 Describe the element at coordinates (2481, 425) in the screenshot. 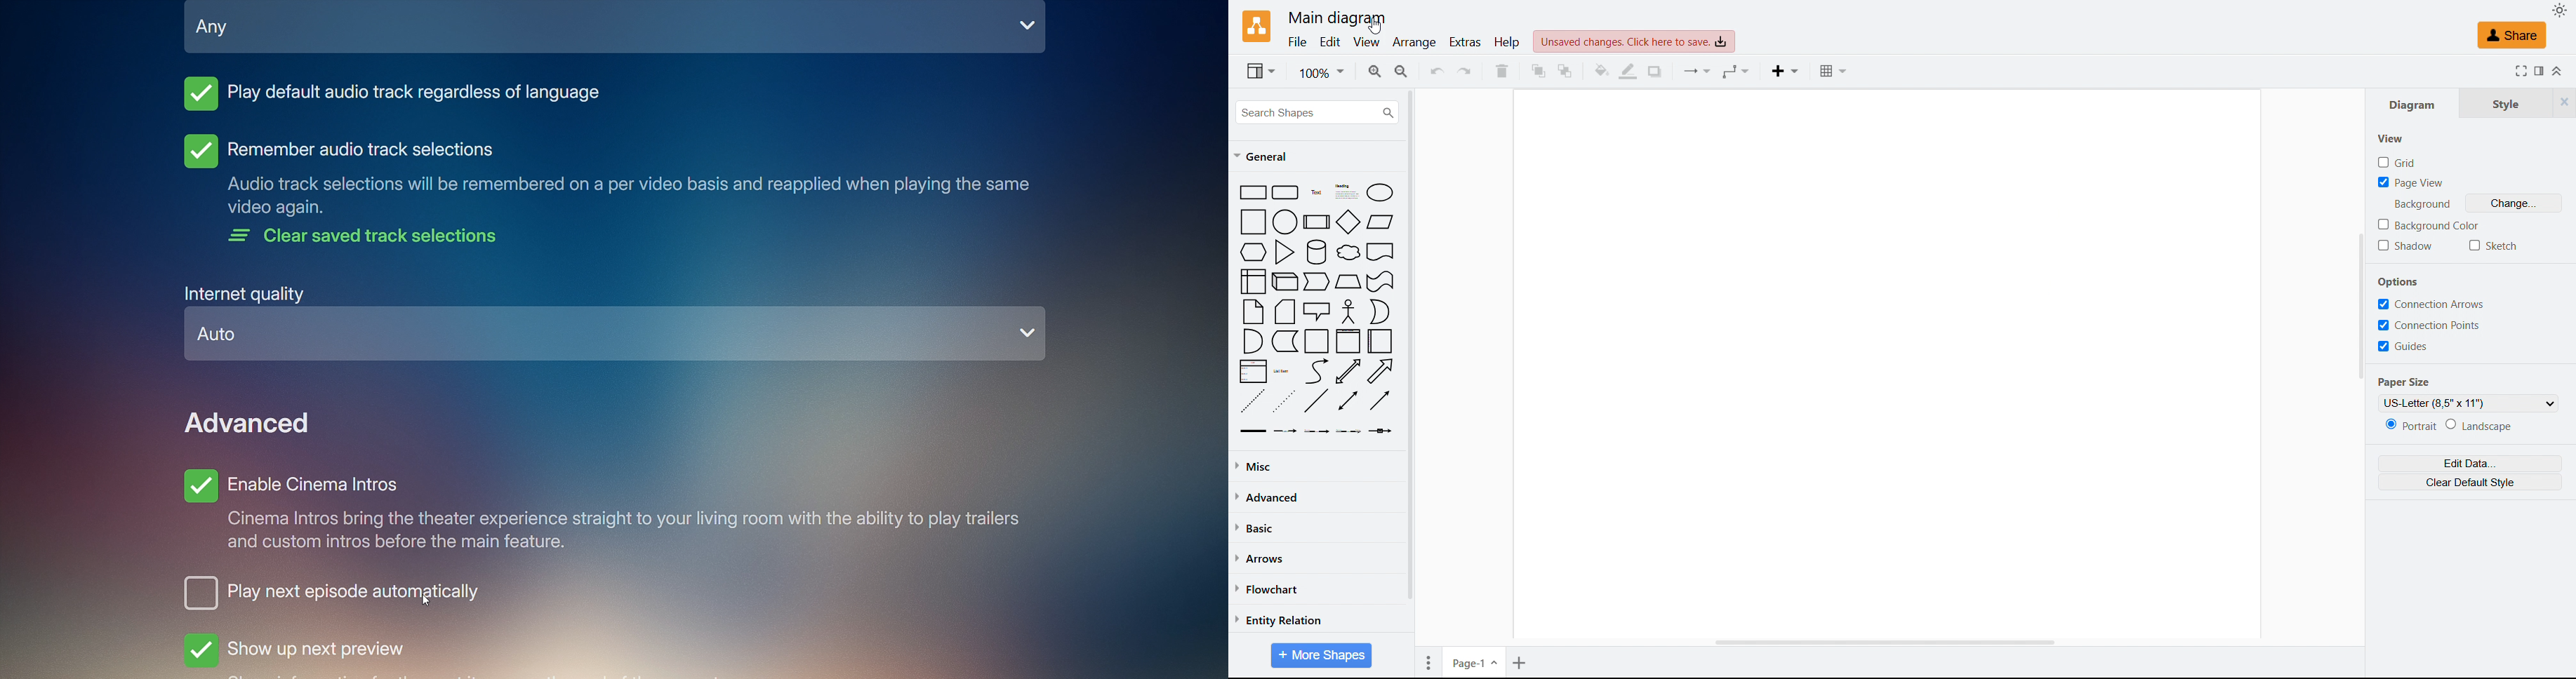

I see `Landscape ` at that location.